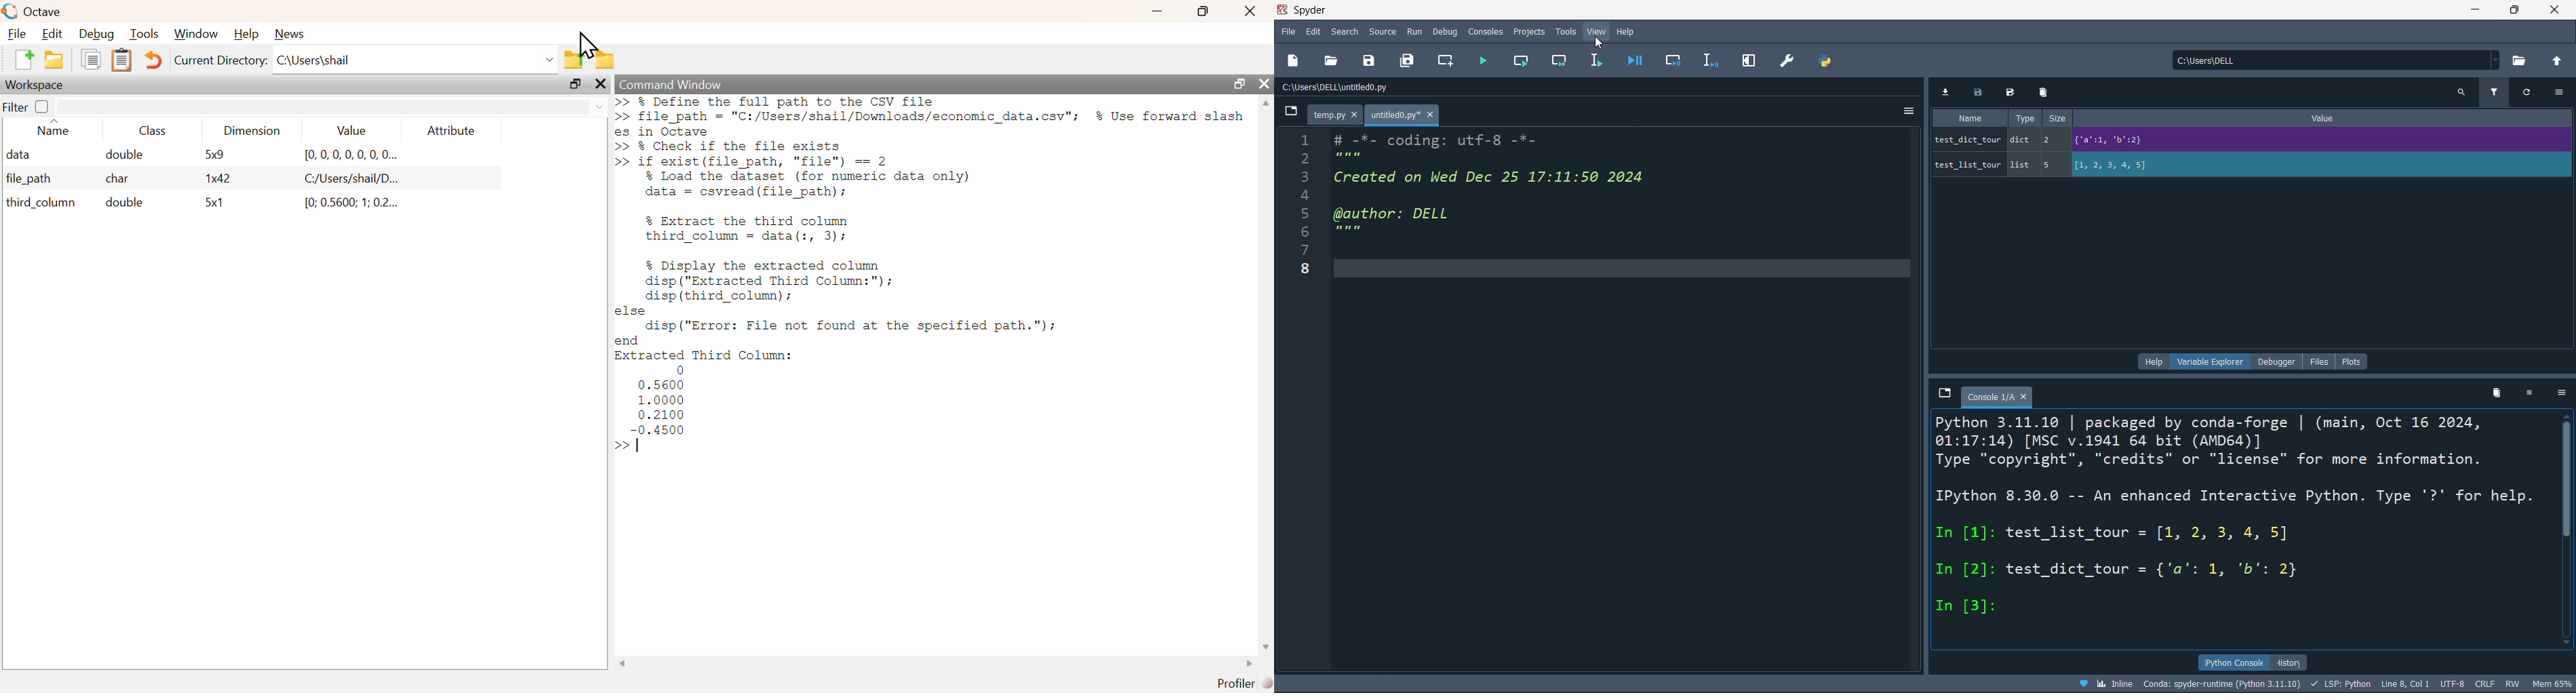 The width and height of the screenshot is (2576, 700). What do you see at coordinates (2518, 10) in the screenshot?
I see `maximiz` at bounding box center [2518, 10].